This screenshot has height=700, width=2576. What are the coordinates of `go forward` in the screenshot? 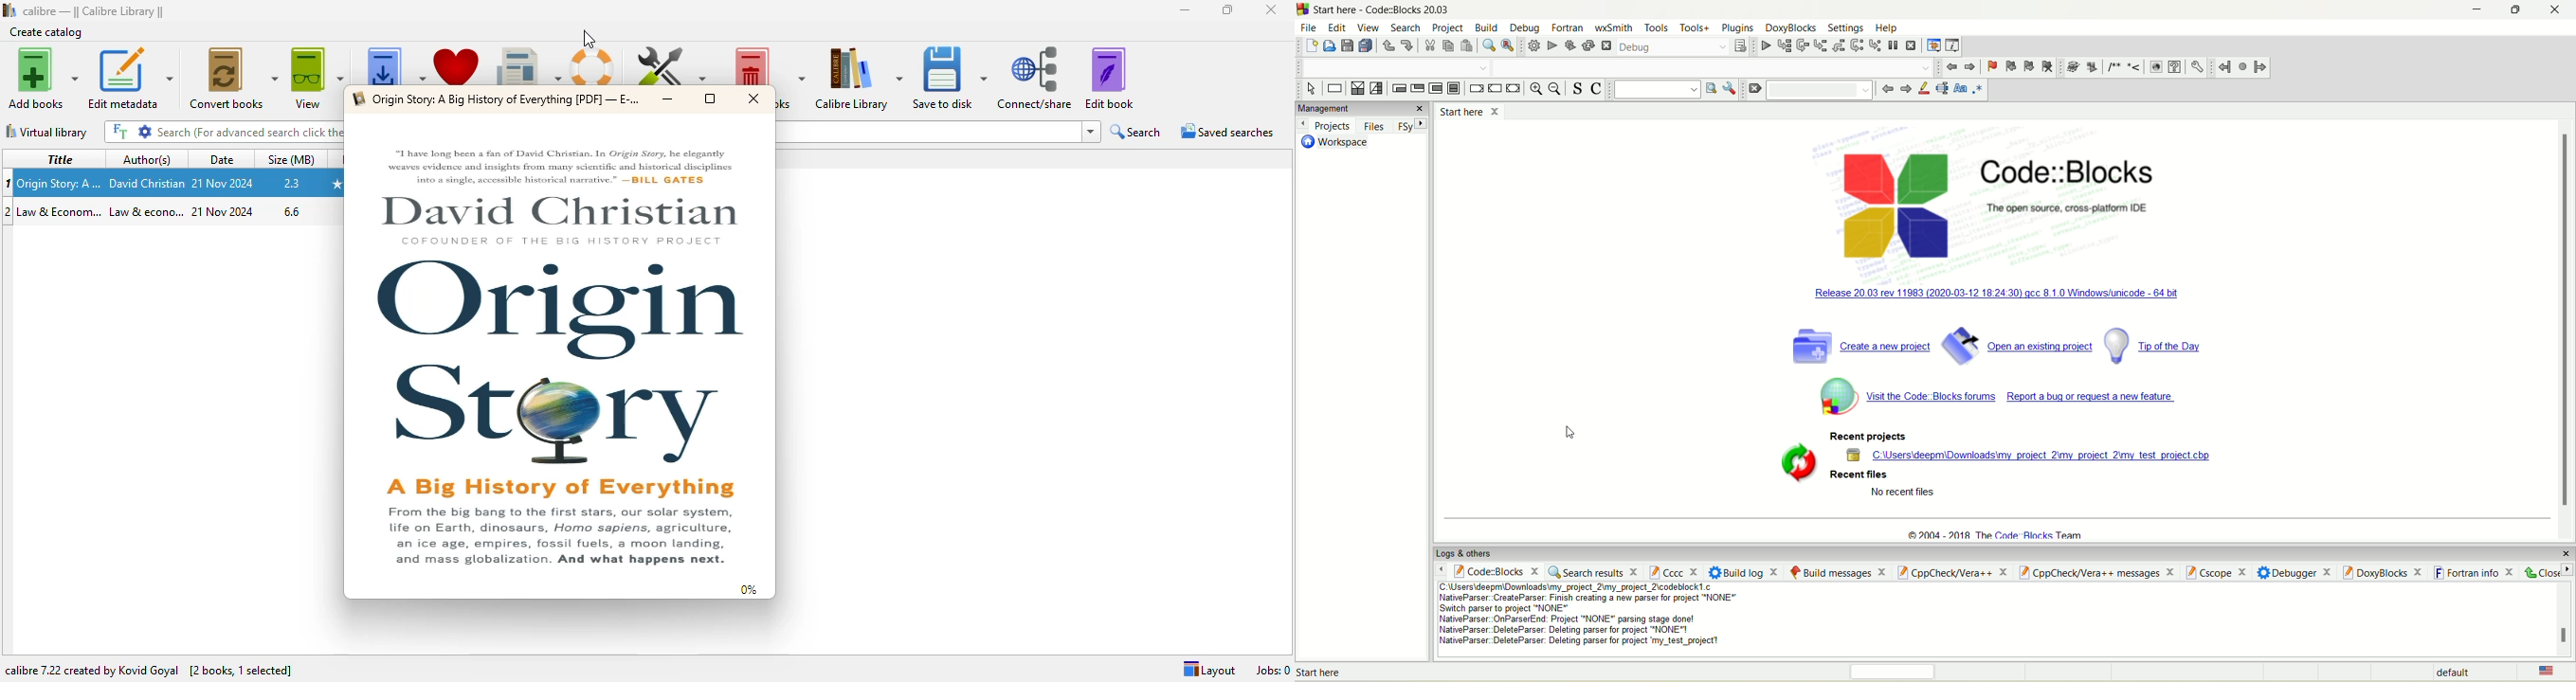 It's located at (1906, 87).